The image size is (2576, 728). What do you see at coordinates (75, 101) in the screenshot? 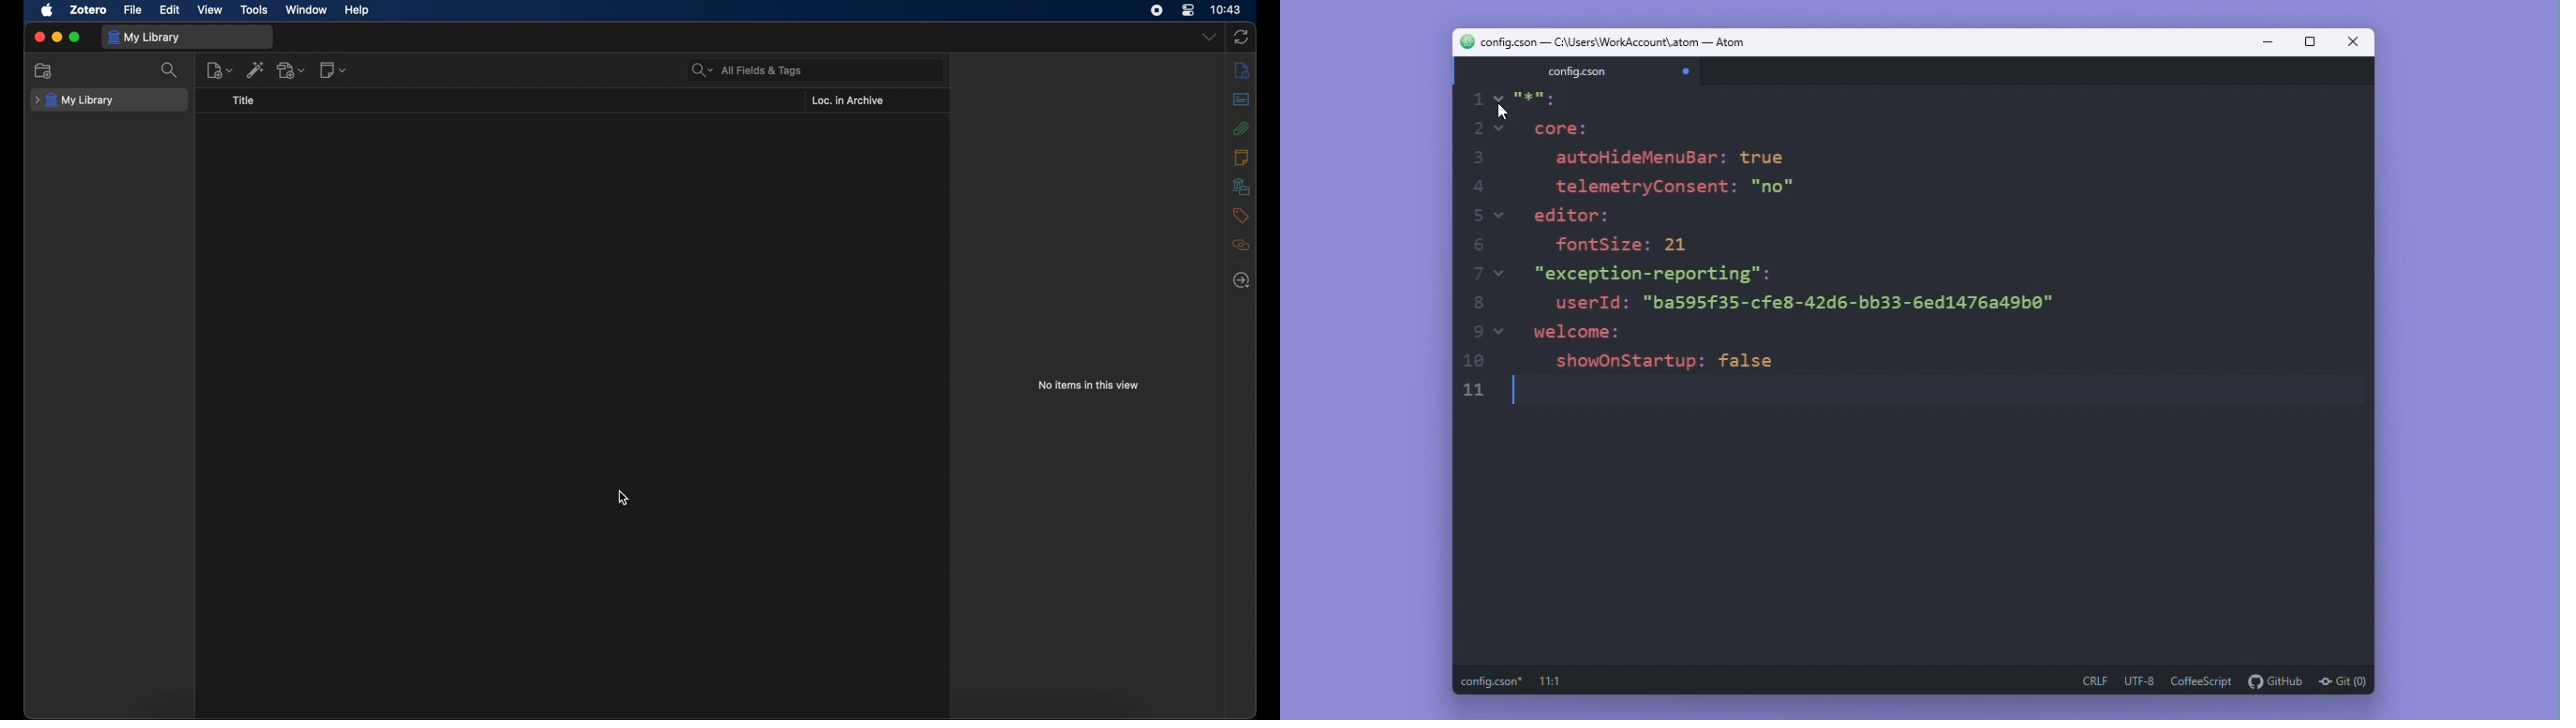
I see `my library` at bounding box center [75, 101].